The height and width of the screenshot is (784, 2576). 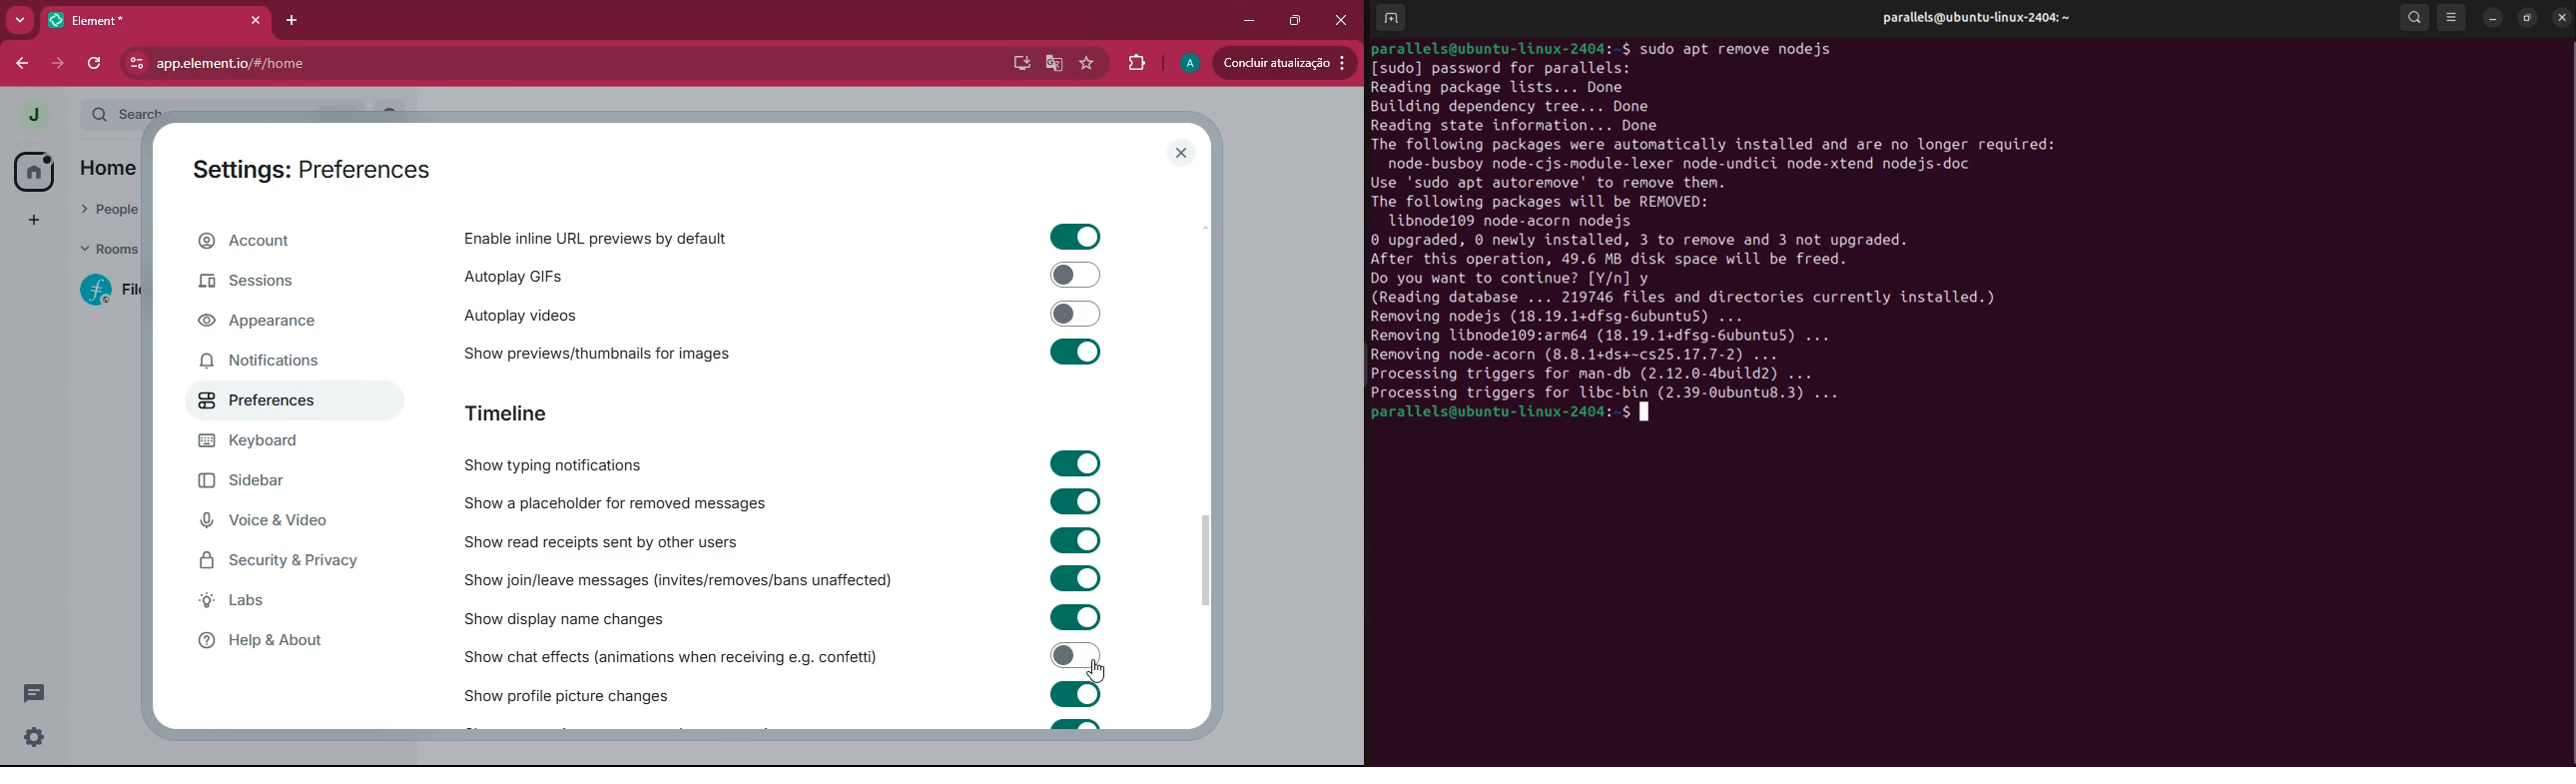 I want to click on preferences, so click(x=266, y=398).